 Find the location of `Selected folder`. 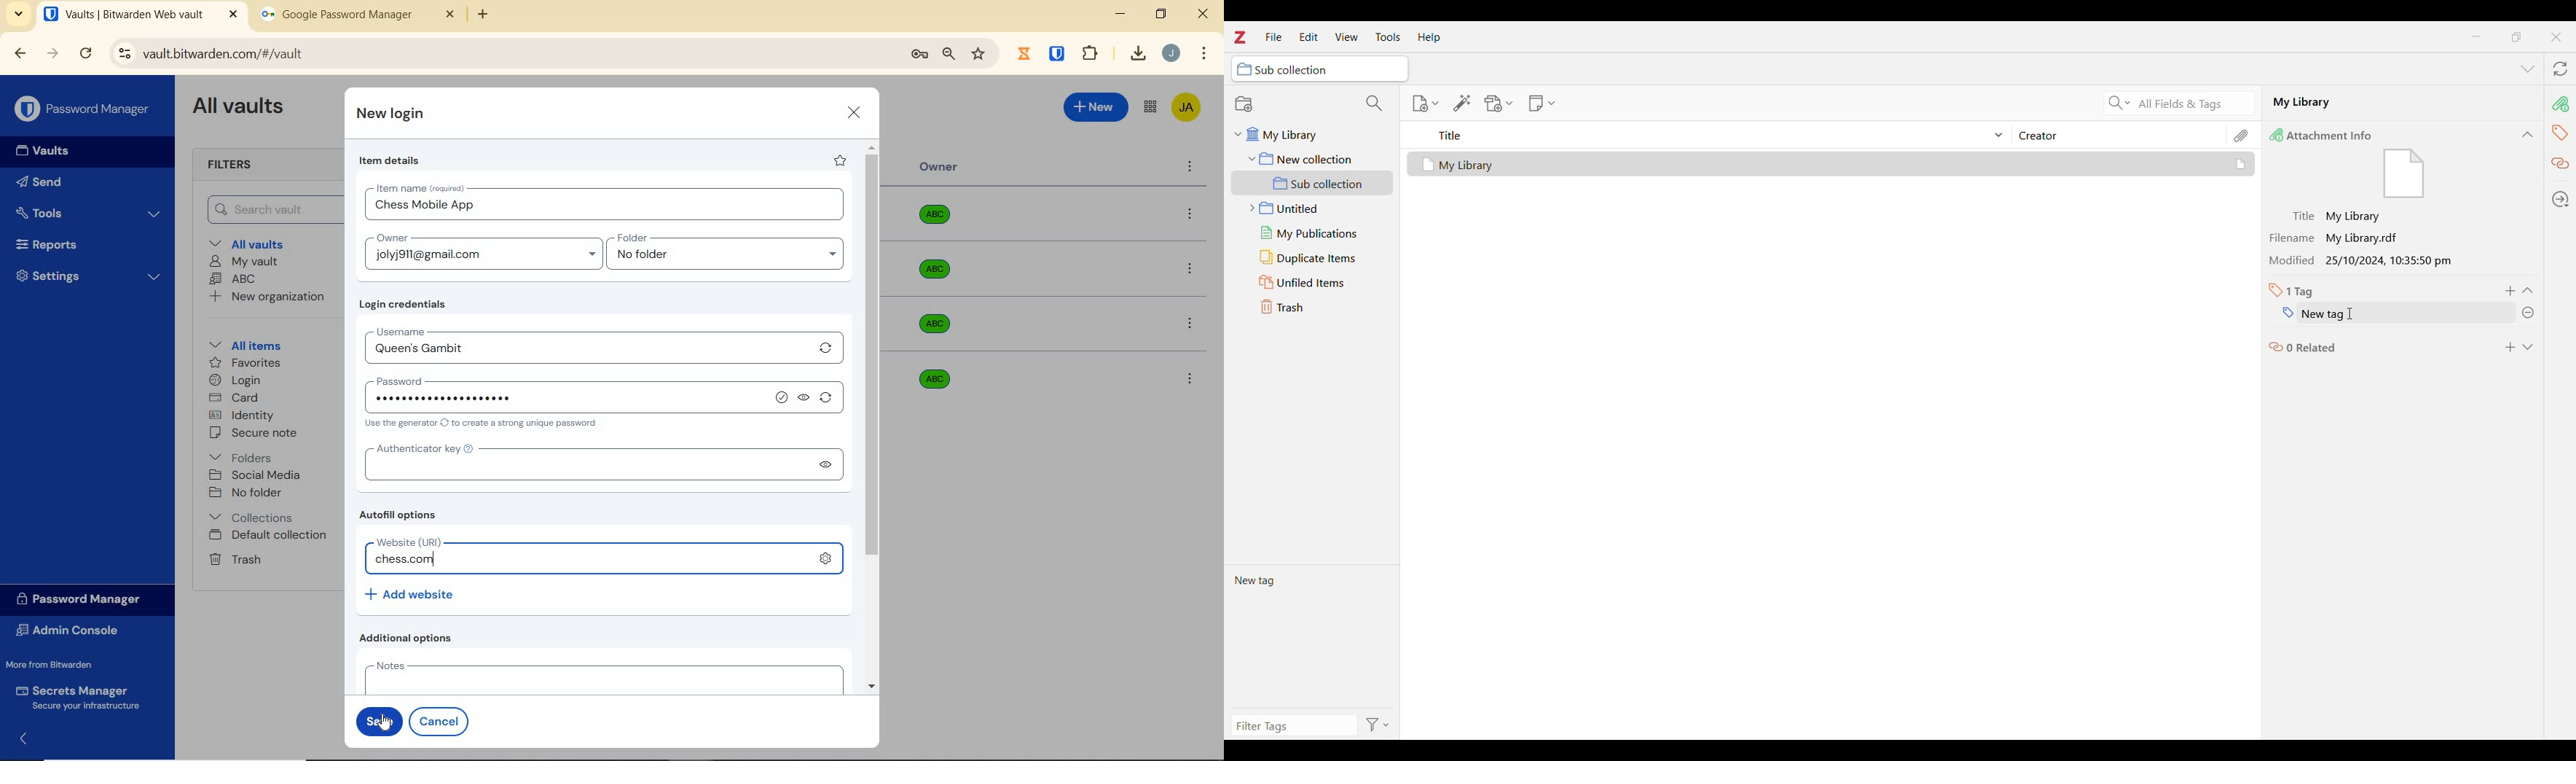

Selected folder is located at coordinates (1320, 69).